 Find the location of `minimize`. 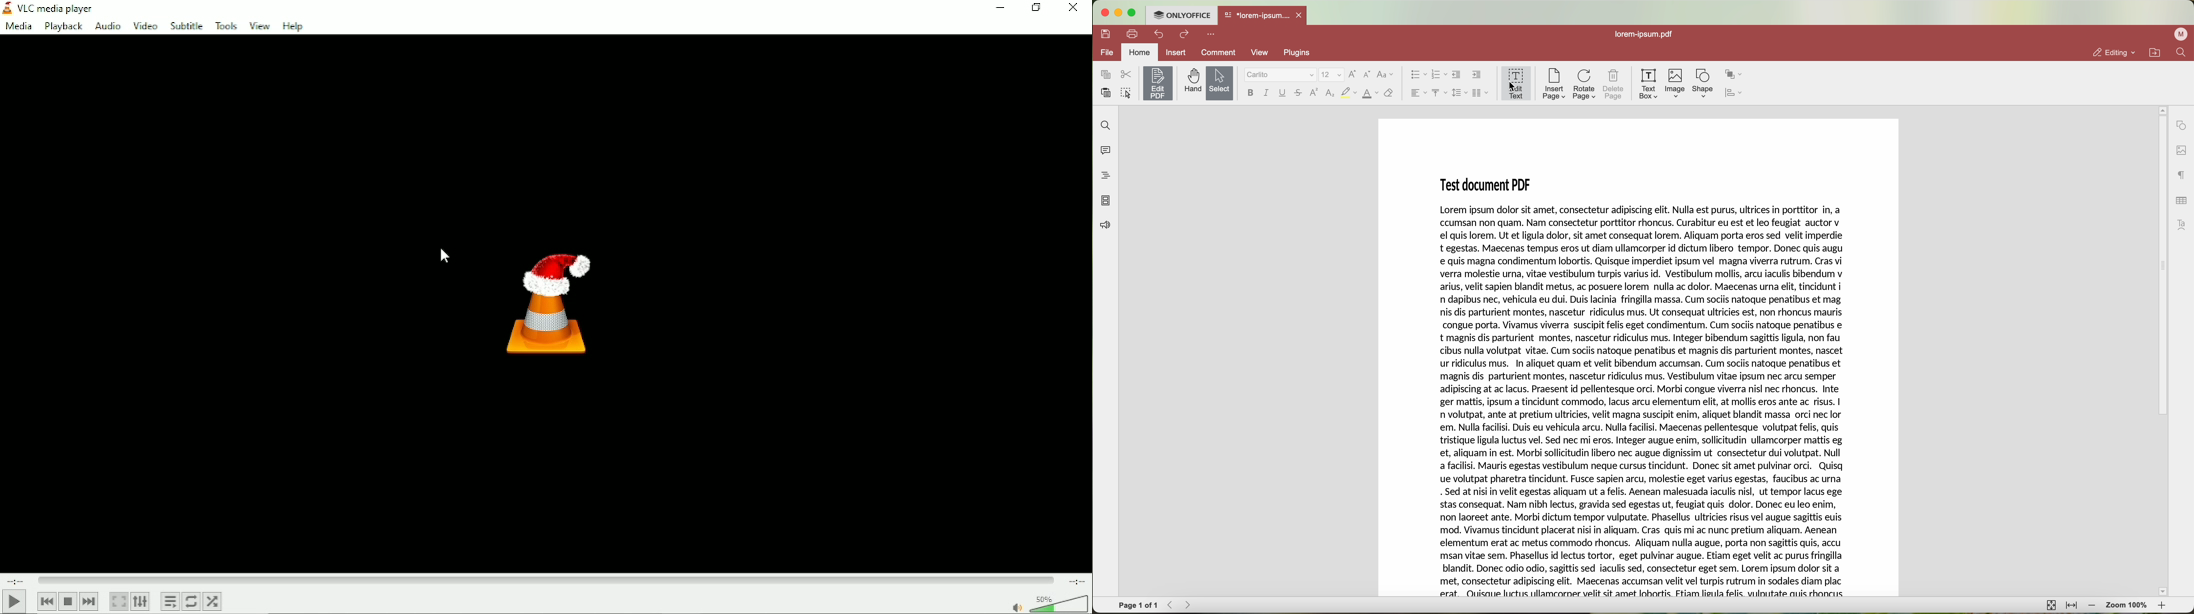

minimize is located at coordinates (1120, 12).